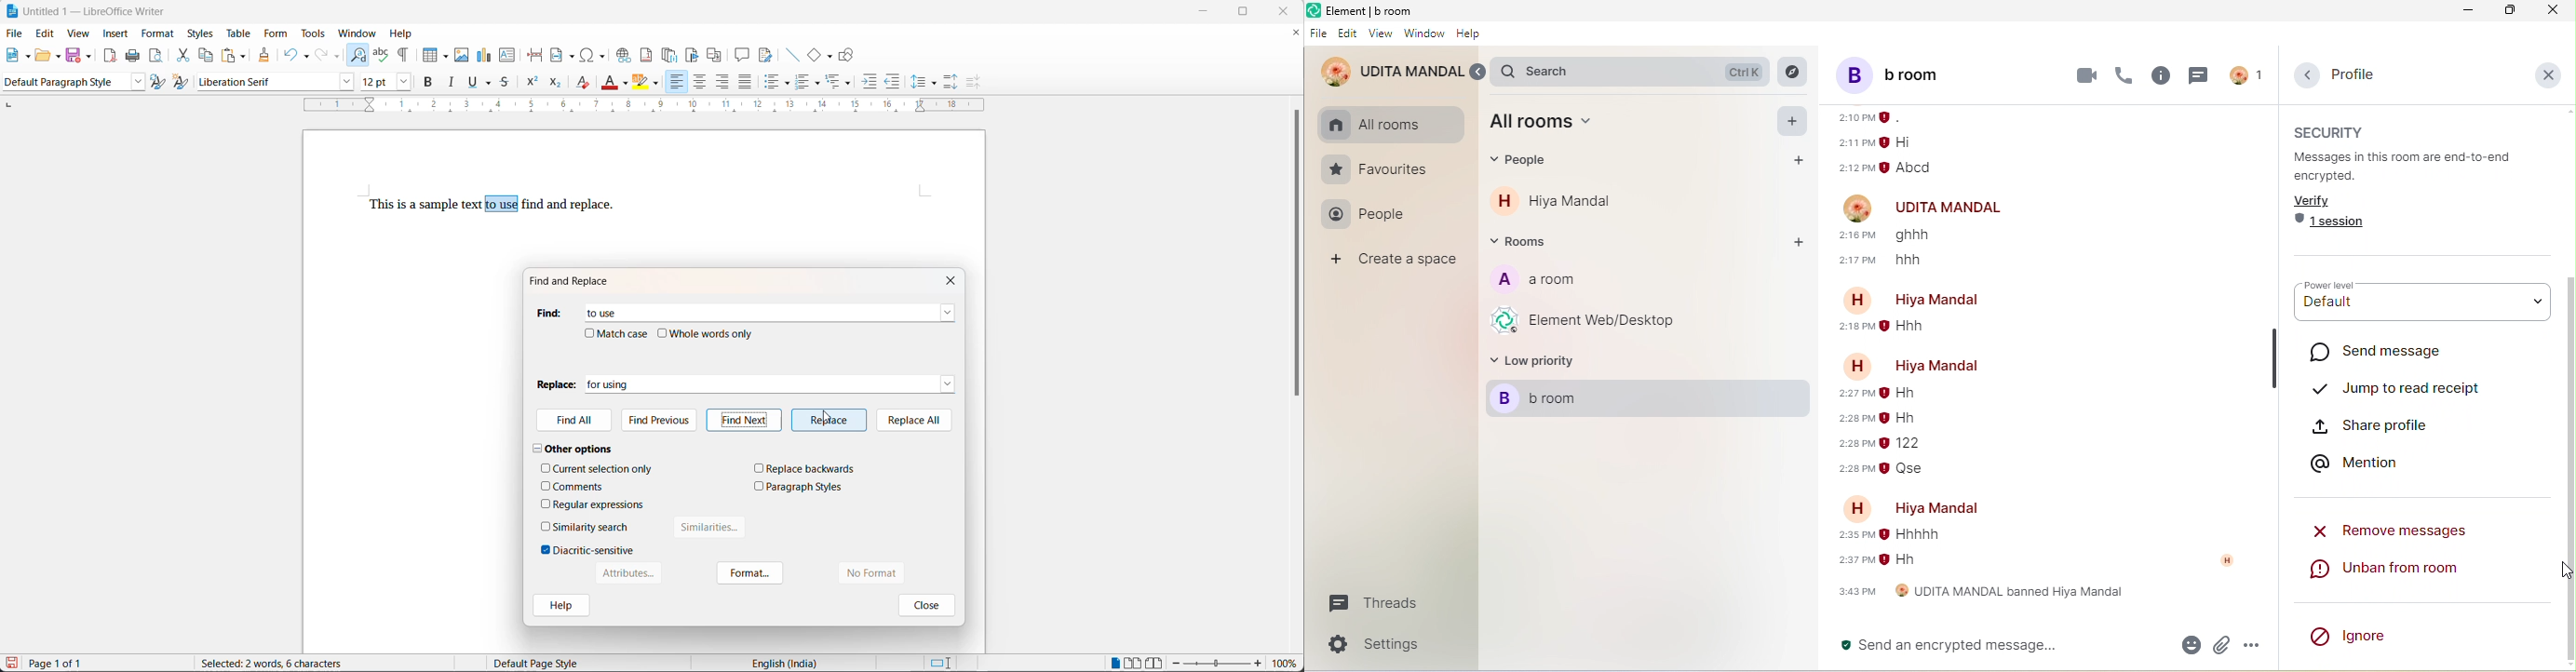 Image resolution: width=2576 pixels, height=672 pixels. Describe the element at coordinates (1922, 300) in the screenshot. I see `account name-hiya mandal` at that location.